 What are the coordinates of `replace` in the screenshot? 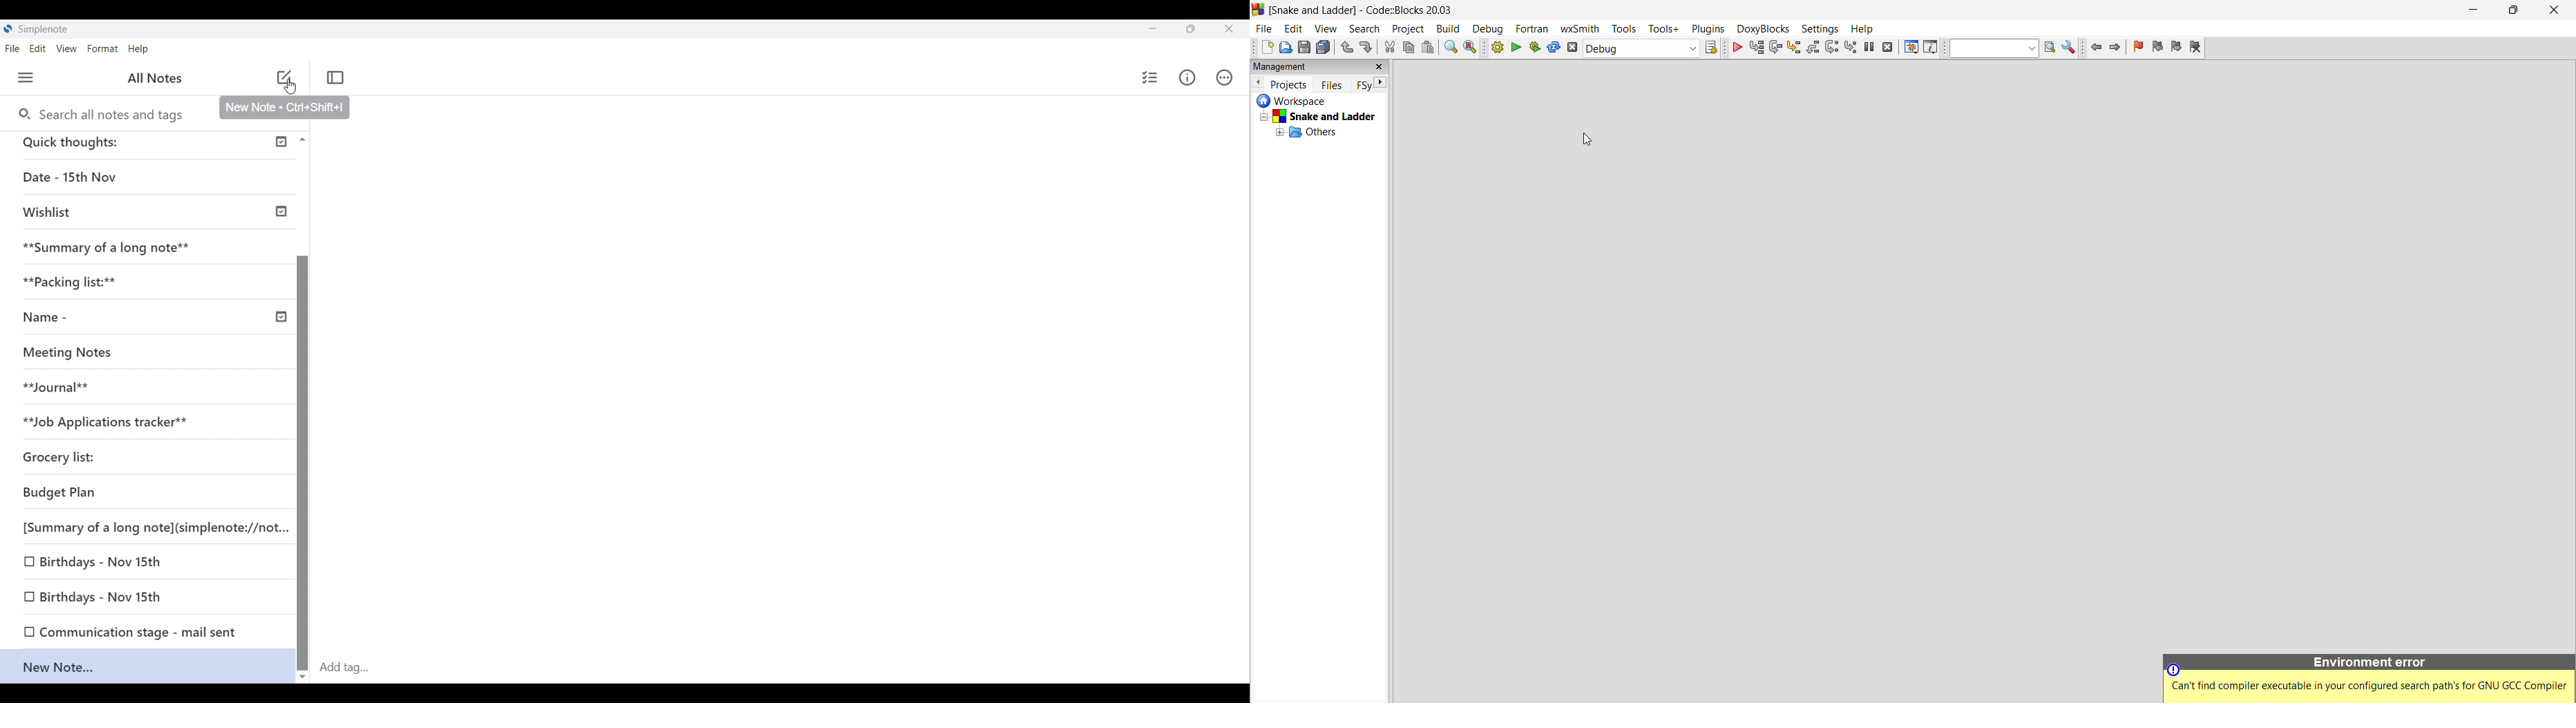 It's located at (1471, 48).